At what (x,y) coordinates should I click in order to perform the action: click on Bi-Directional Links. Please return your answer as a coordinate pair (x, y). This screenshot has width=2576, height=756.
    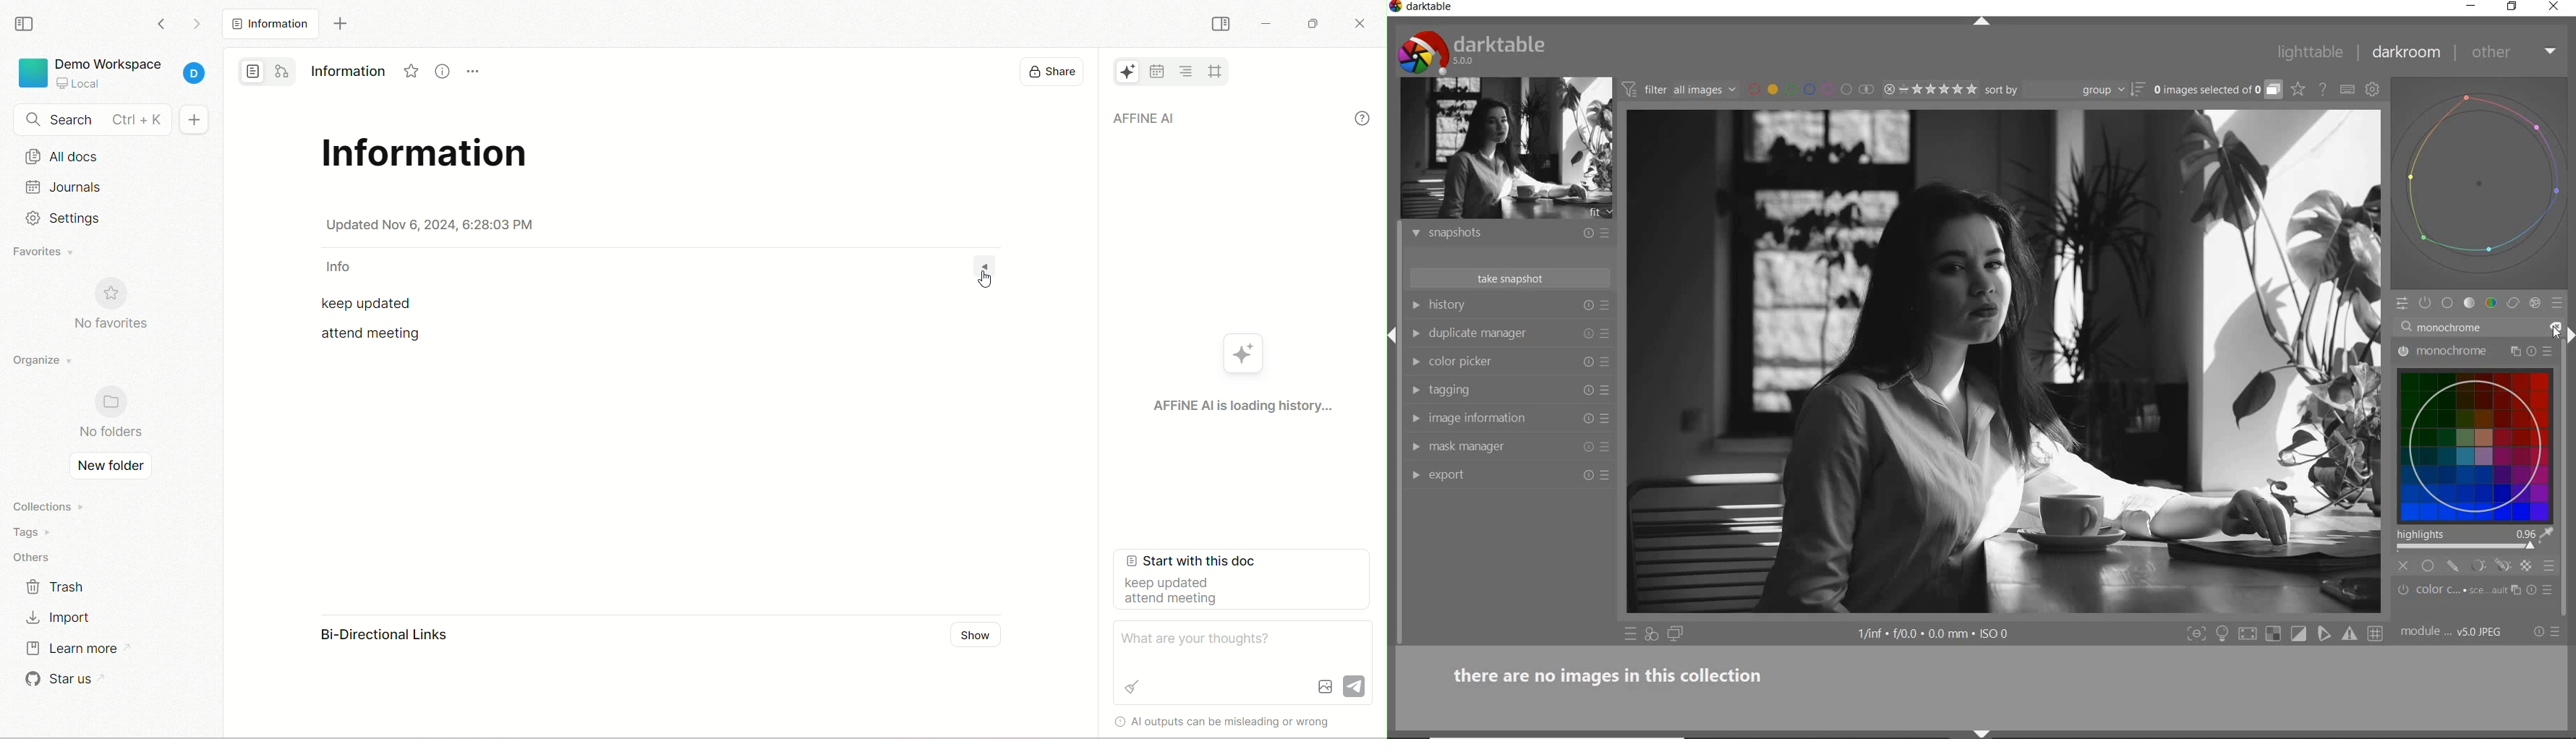
    Looking at the image, I should click on (380, 635).